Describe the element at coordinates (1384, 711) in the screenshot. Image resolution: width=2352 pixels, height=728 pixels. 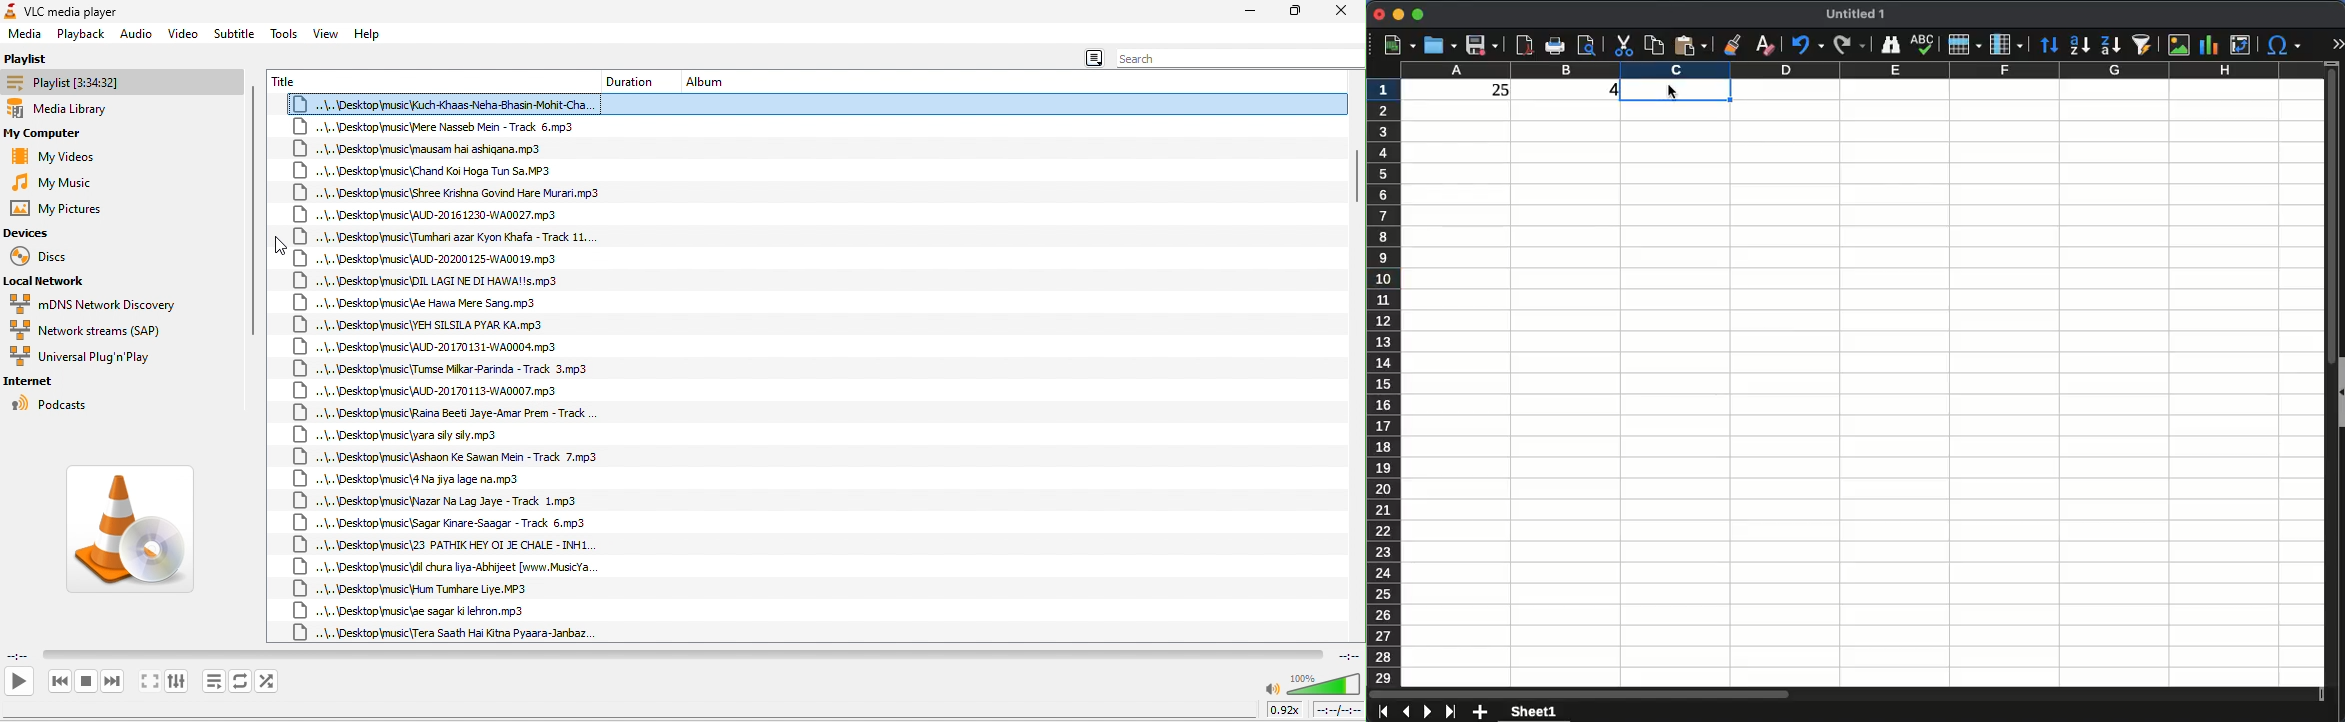
I see `first sheet` at that location.